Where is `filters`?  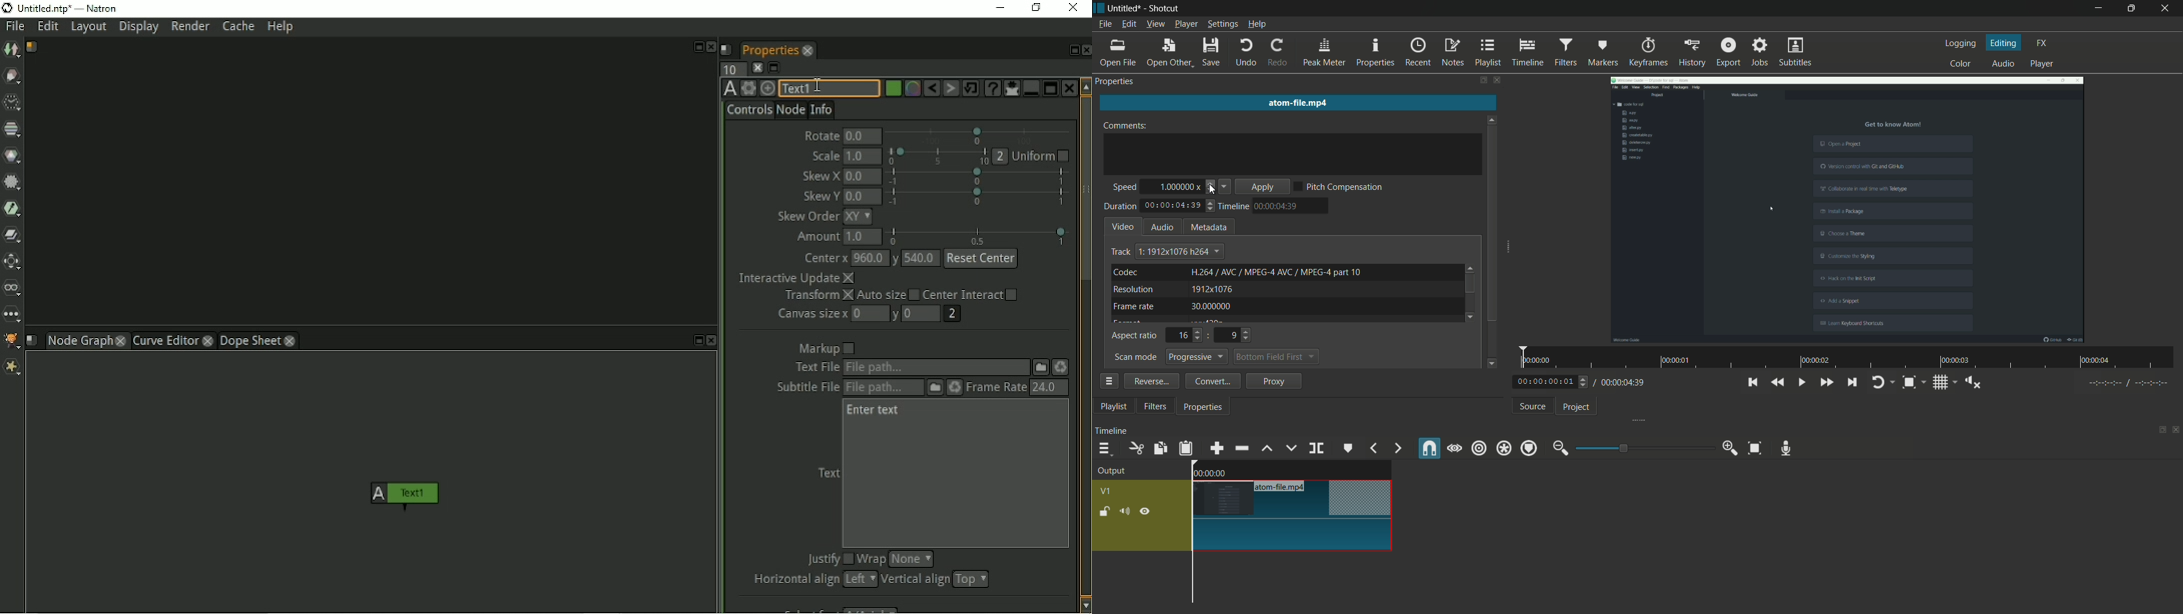
filters is located at coordinates (1156, 406).